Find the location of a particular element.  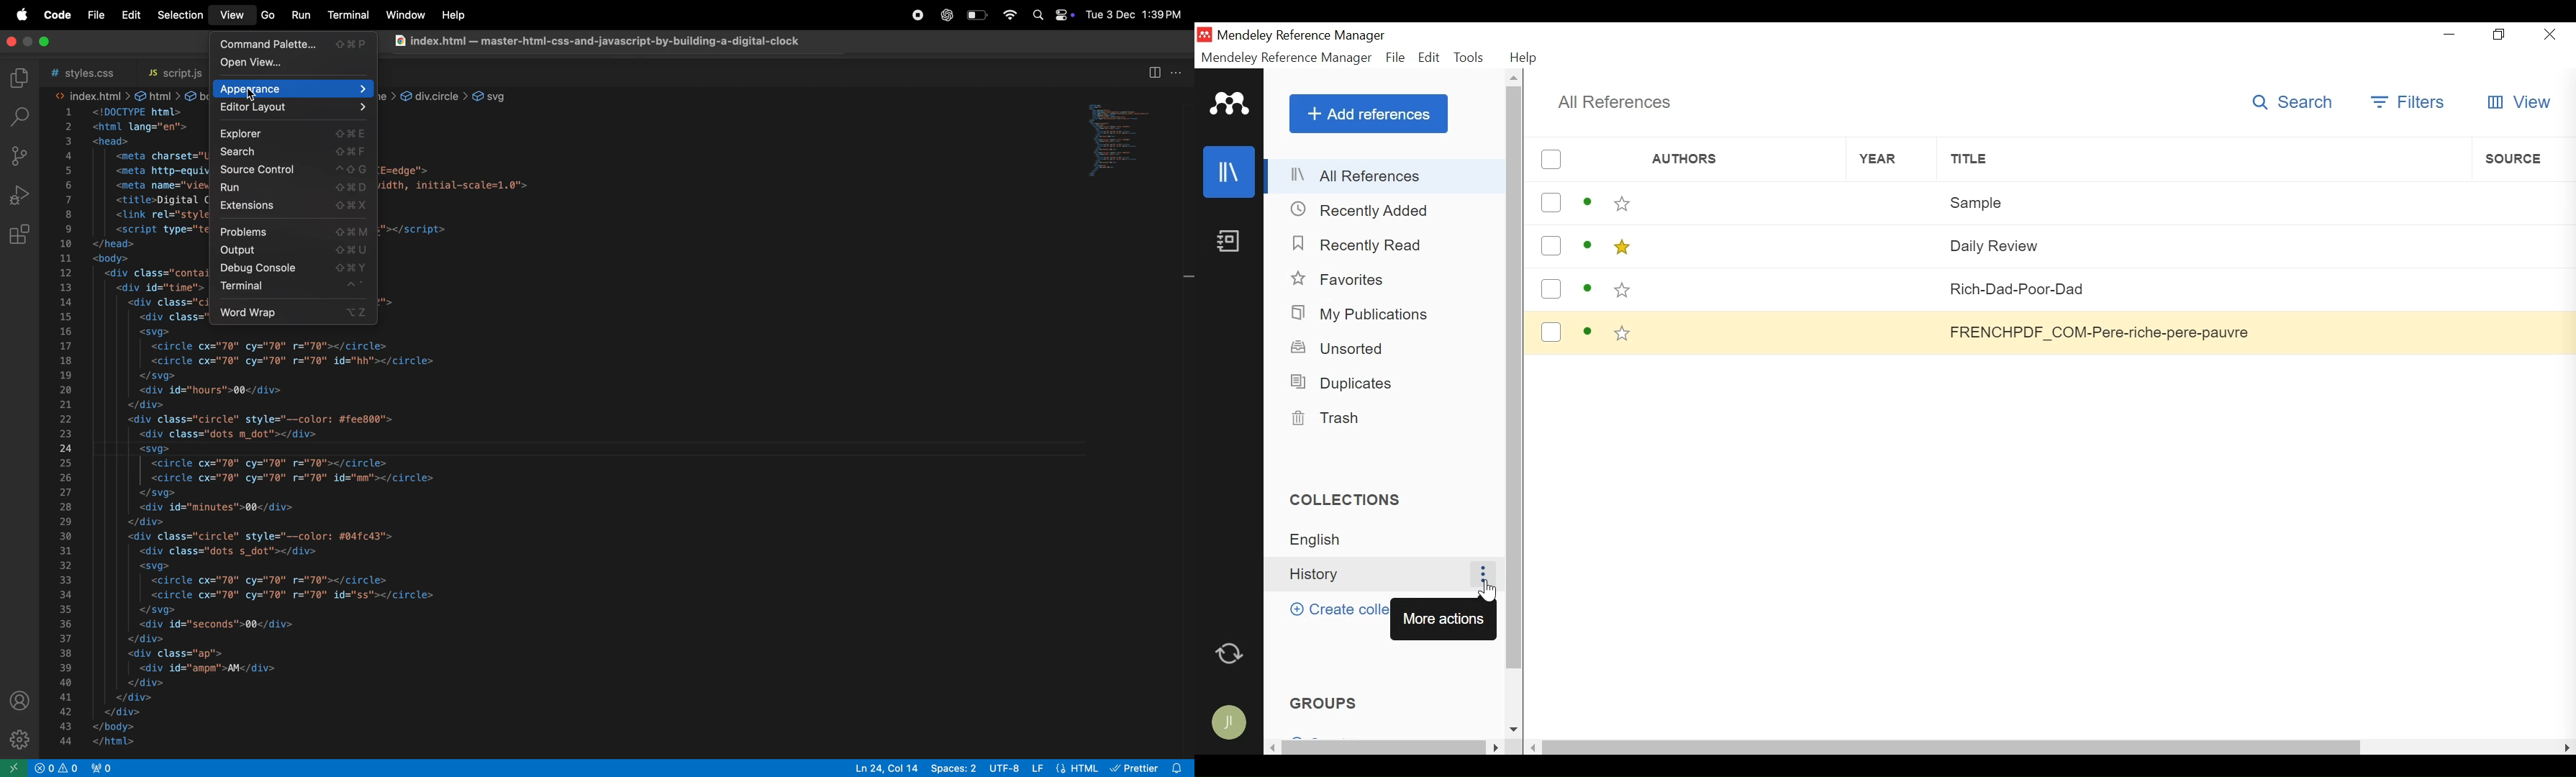

search is located at coordinates (289, 152).